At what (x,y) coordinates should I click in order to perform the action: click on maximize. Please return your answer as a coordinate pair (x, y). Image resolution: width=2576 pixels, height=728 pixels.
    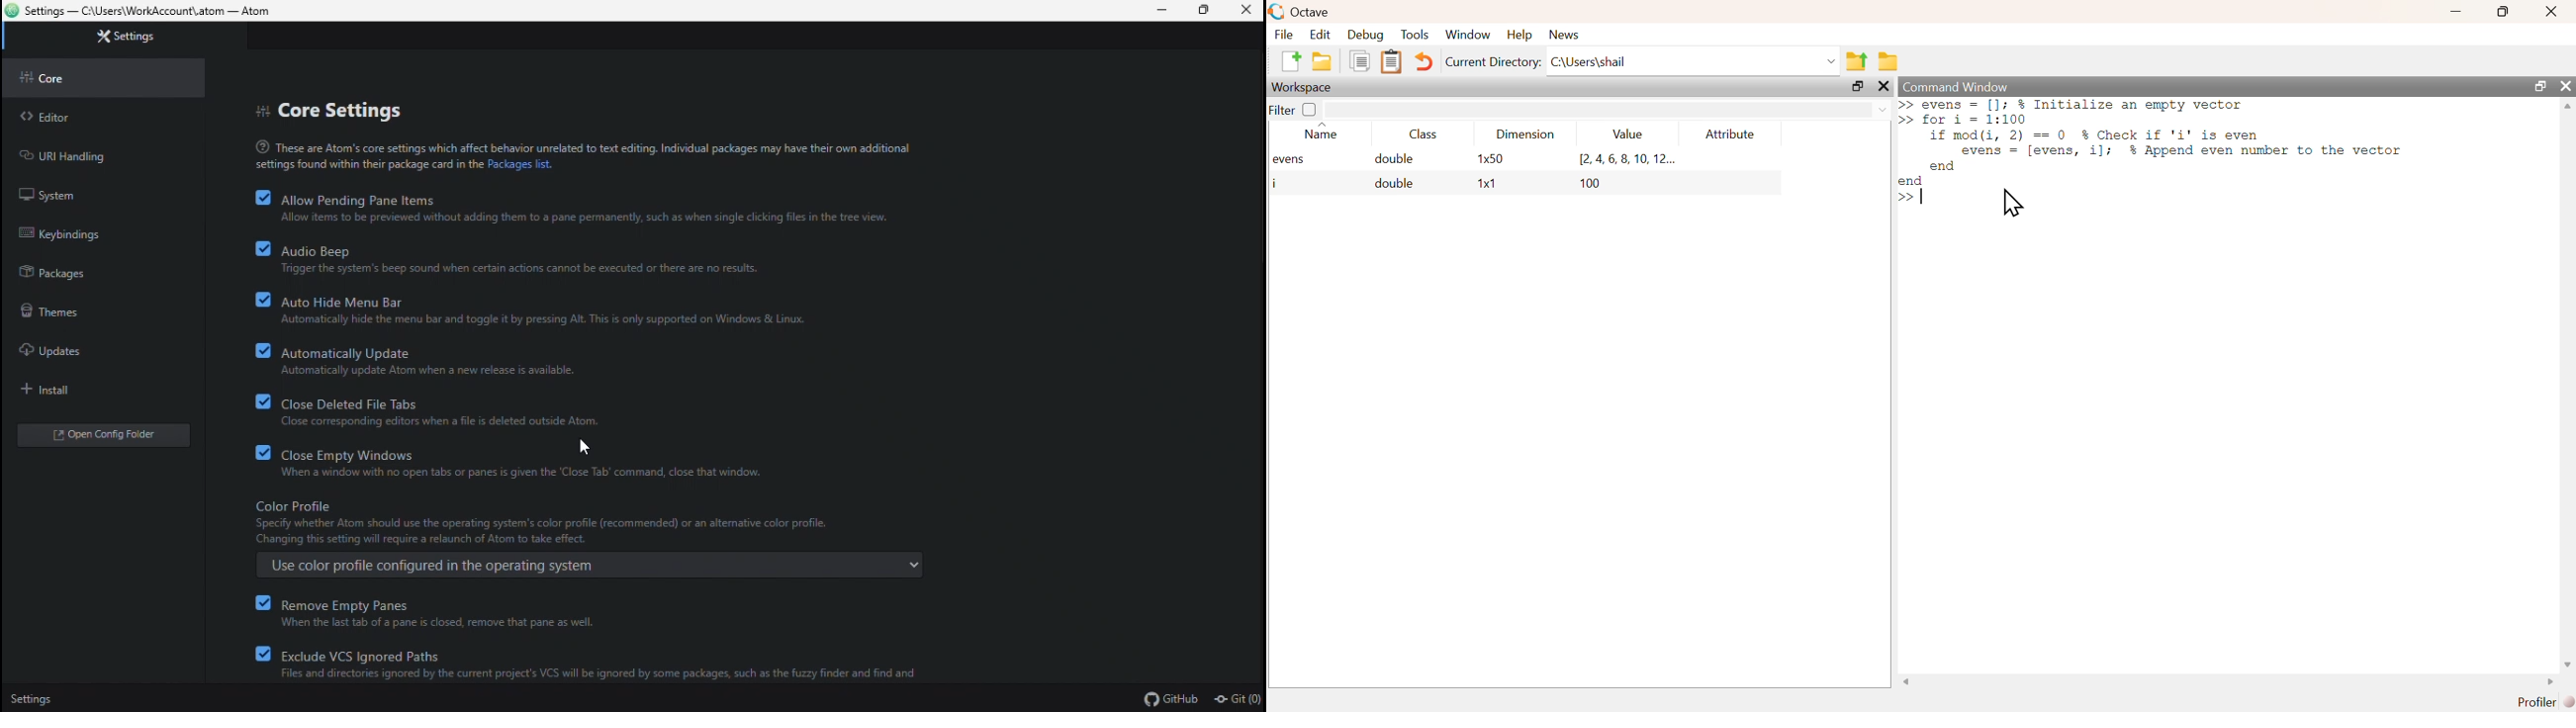
    Looking at the image, I should click on (2500, 12).